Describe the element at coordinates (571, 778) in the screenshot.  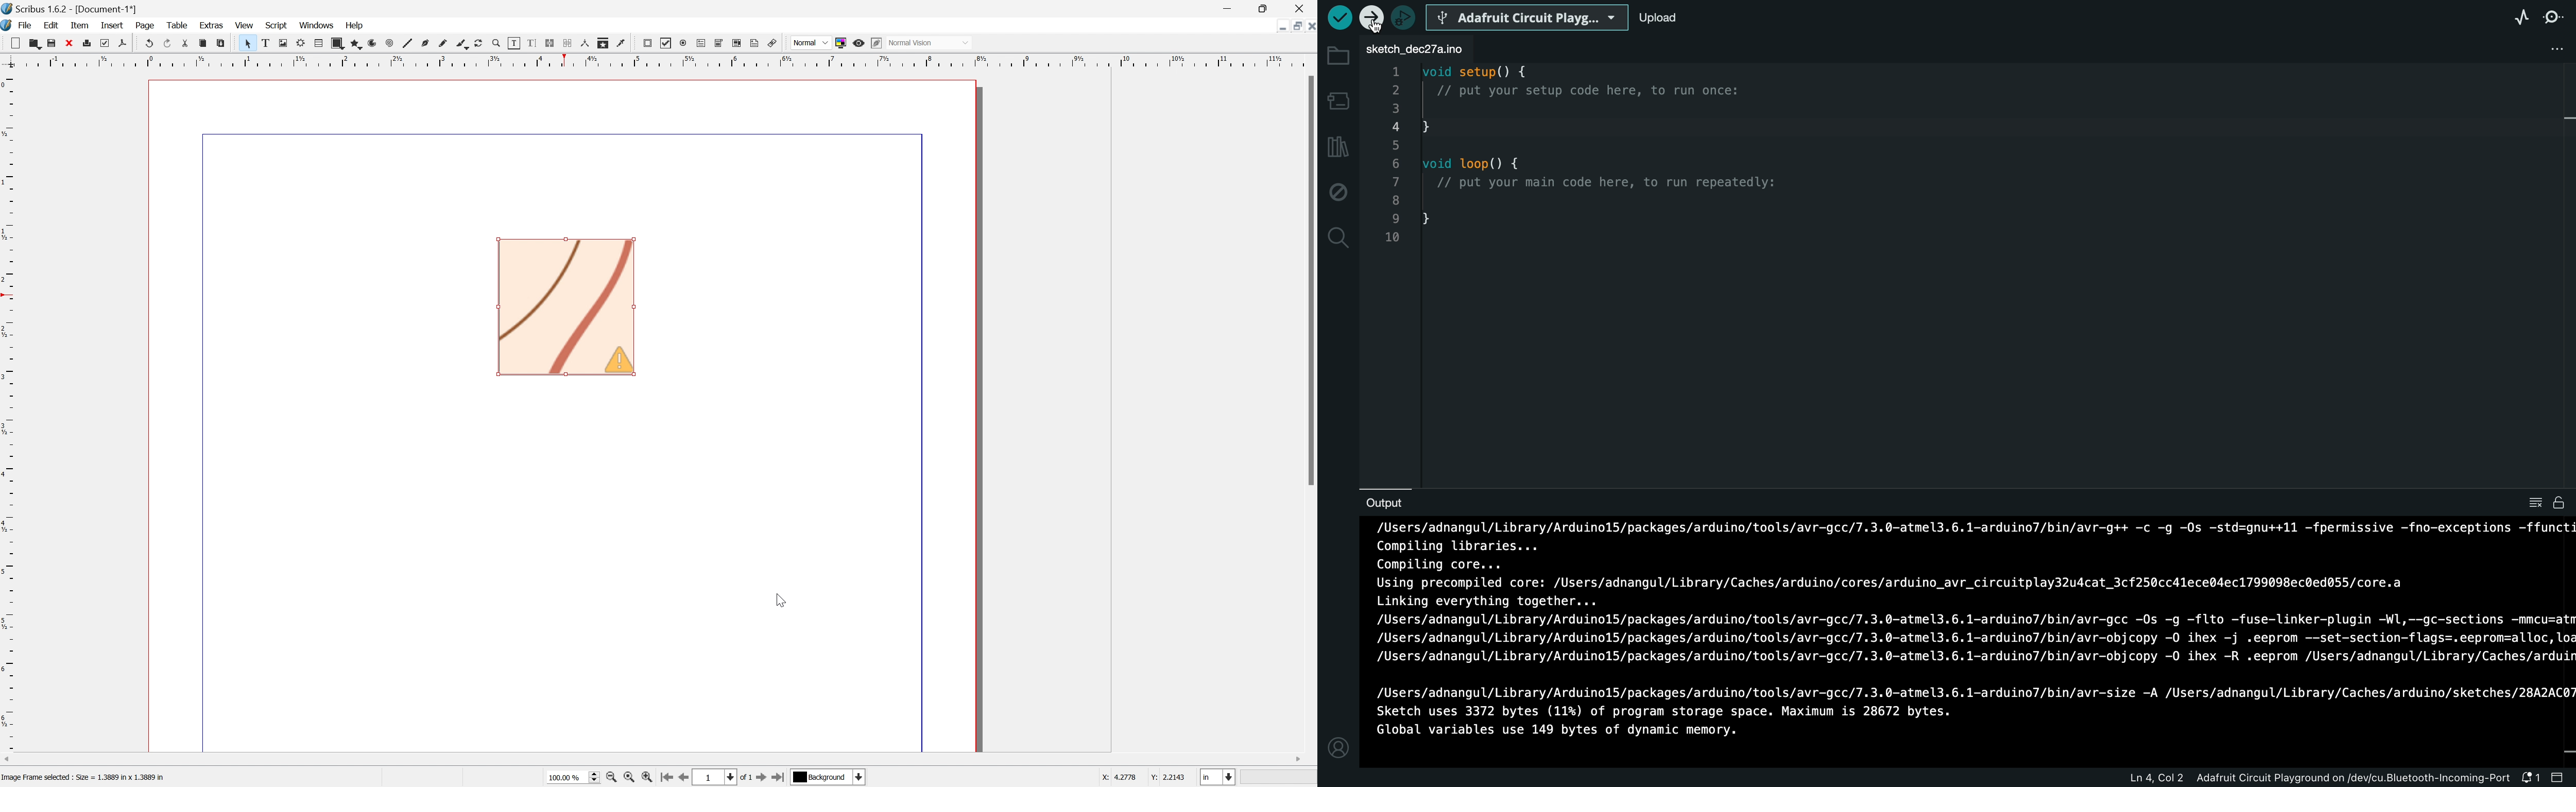
I see `Zoom 100%` at that location.